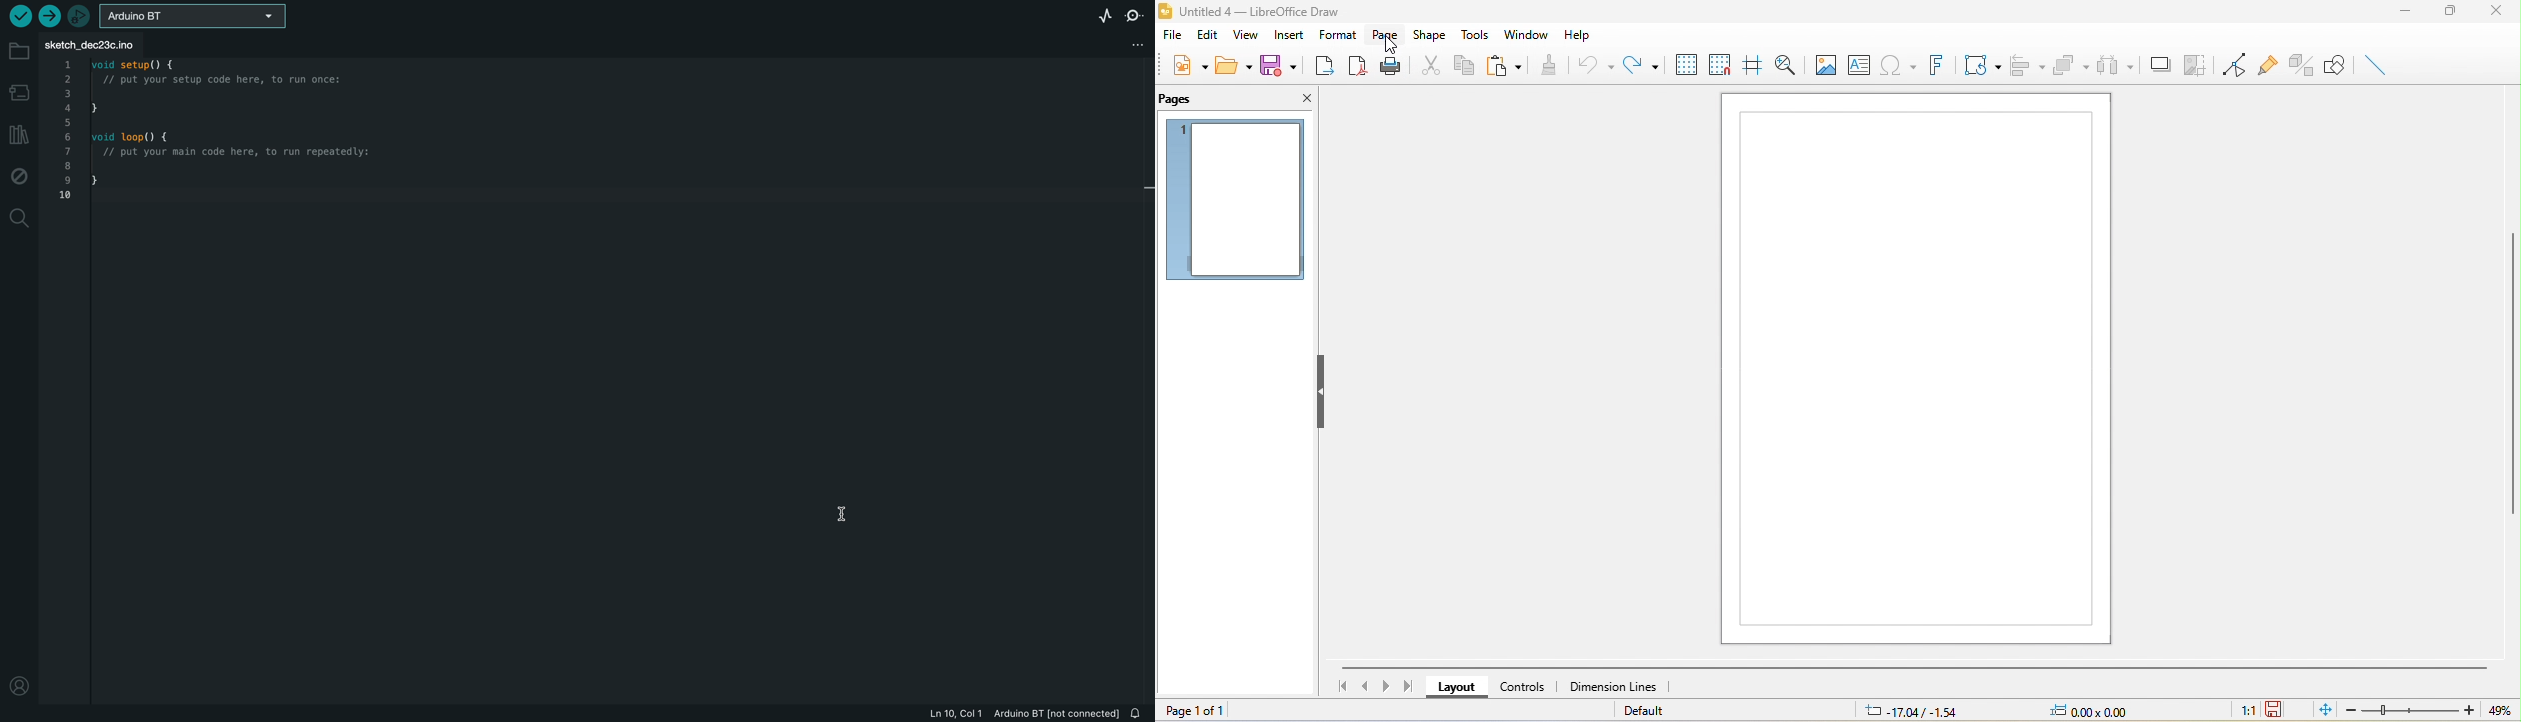 This screenshot has height=728, width=2548. I want to click on print, so click(1393, 67).